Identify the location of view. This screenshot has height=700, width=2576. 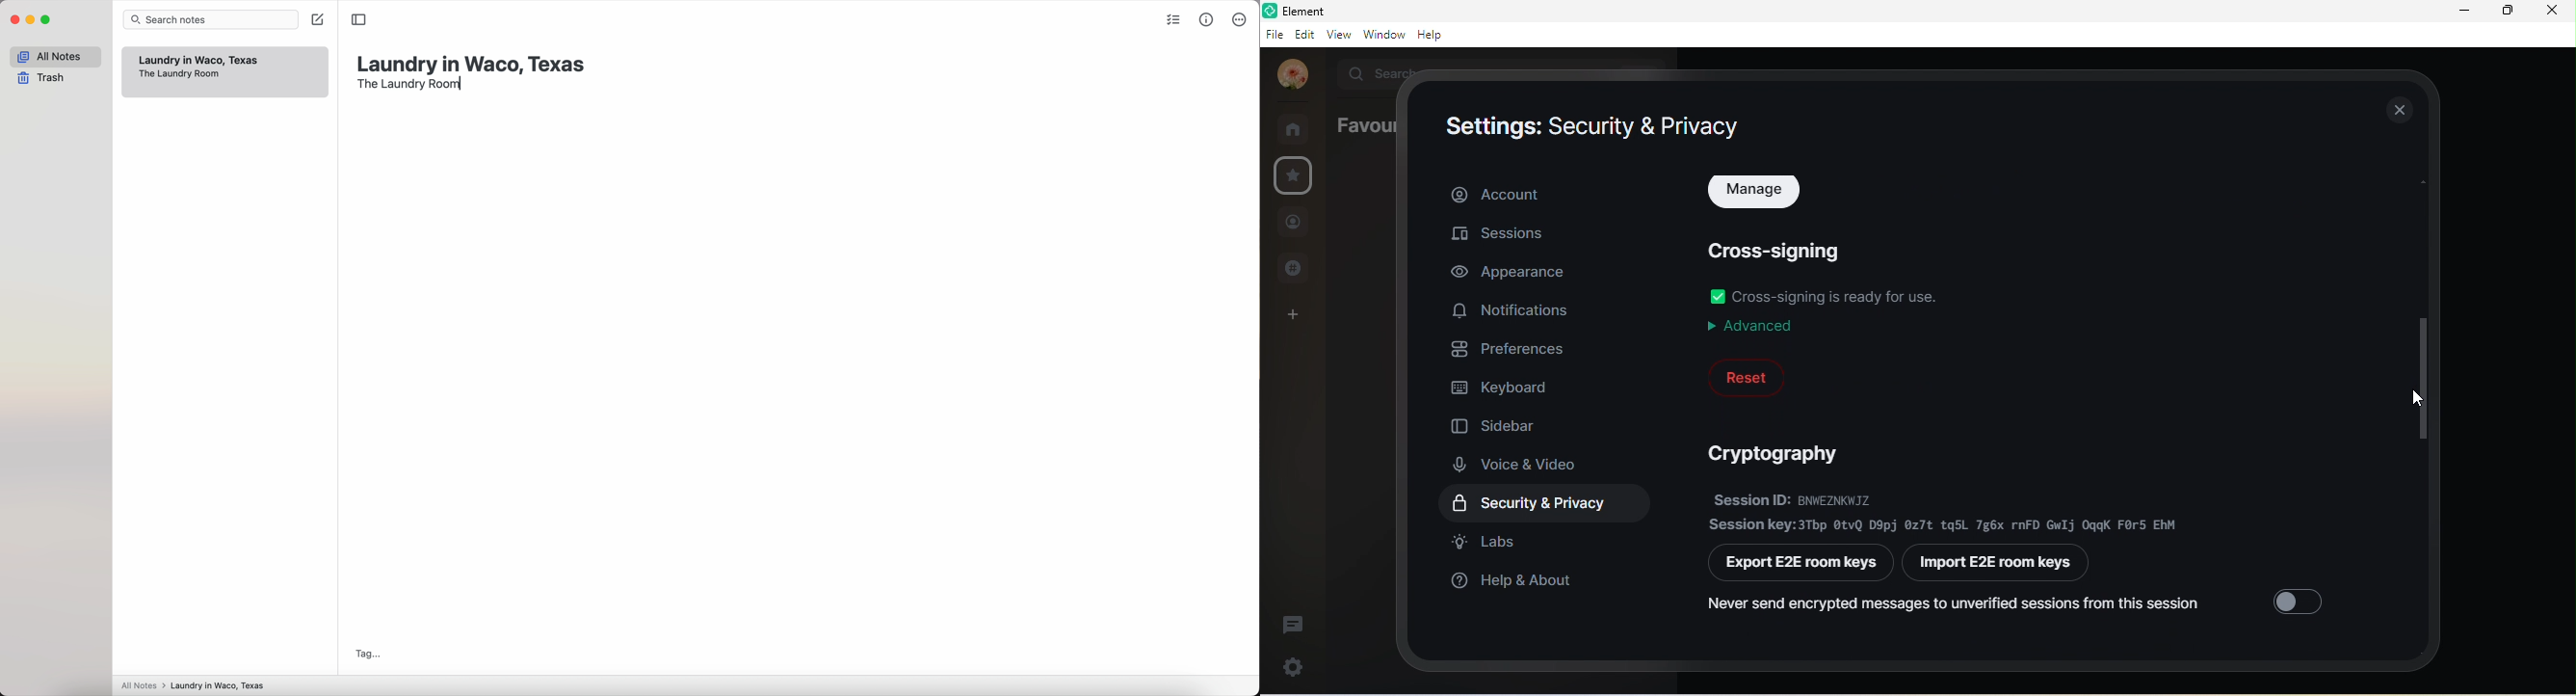
(1342, 36).